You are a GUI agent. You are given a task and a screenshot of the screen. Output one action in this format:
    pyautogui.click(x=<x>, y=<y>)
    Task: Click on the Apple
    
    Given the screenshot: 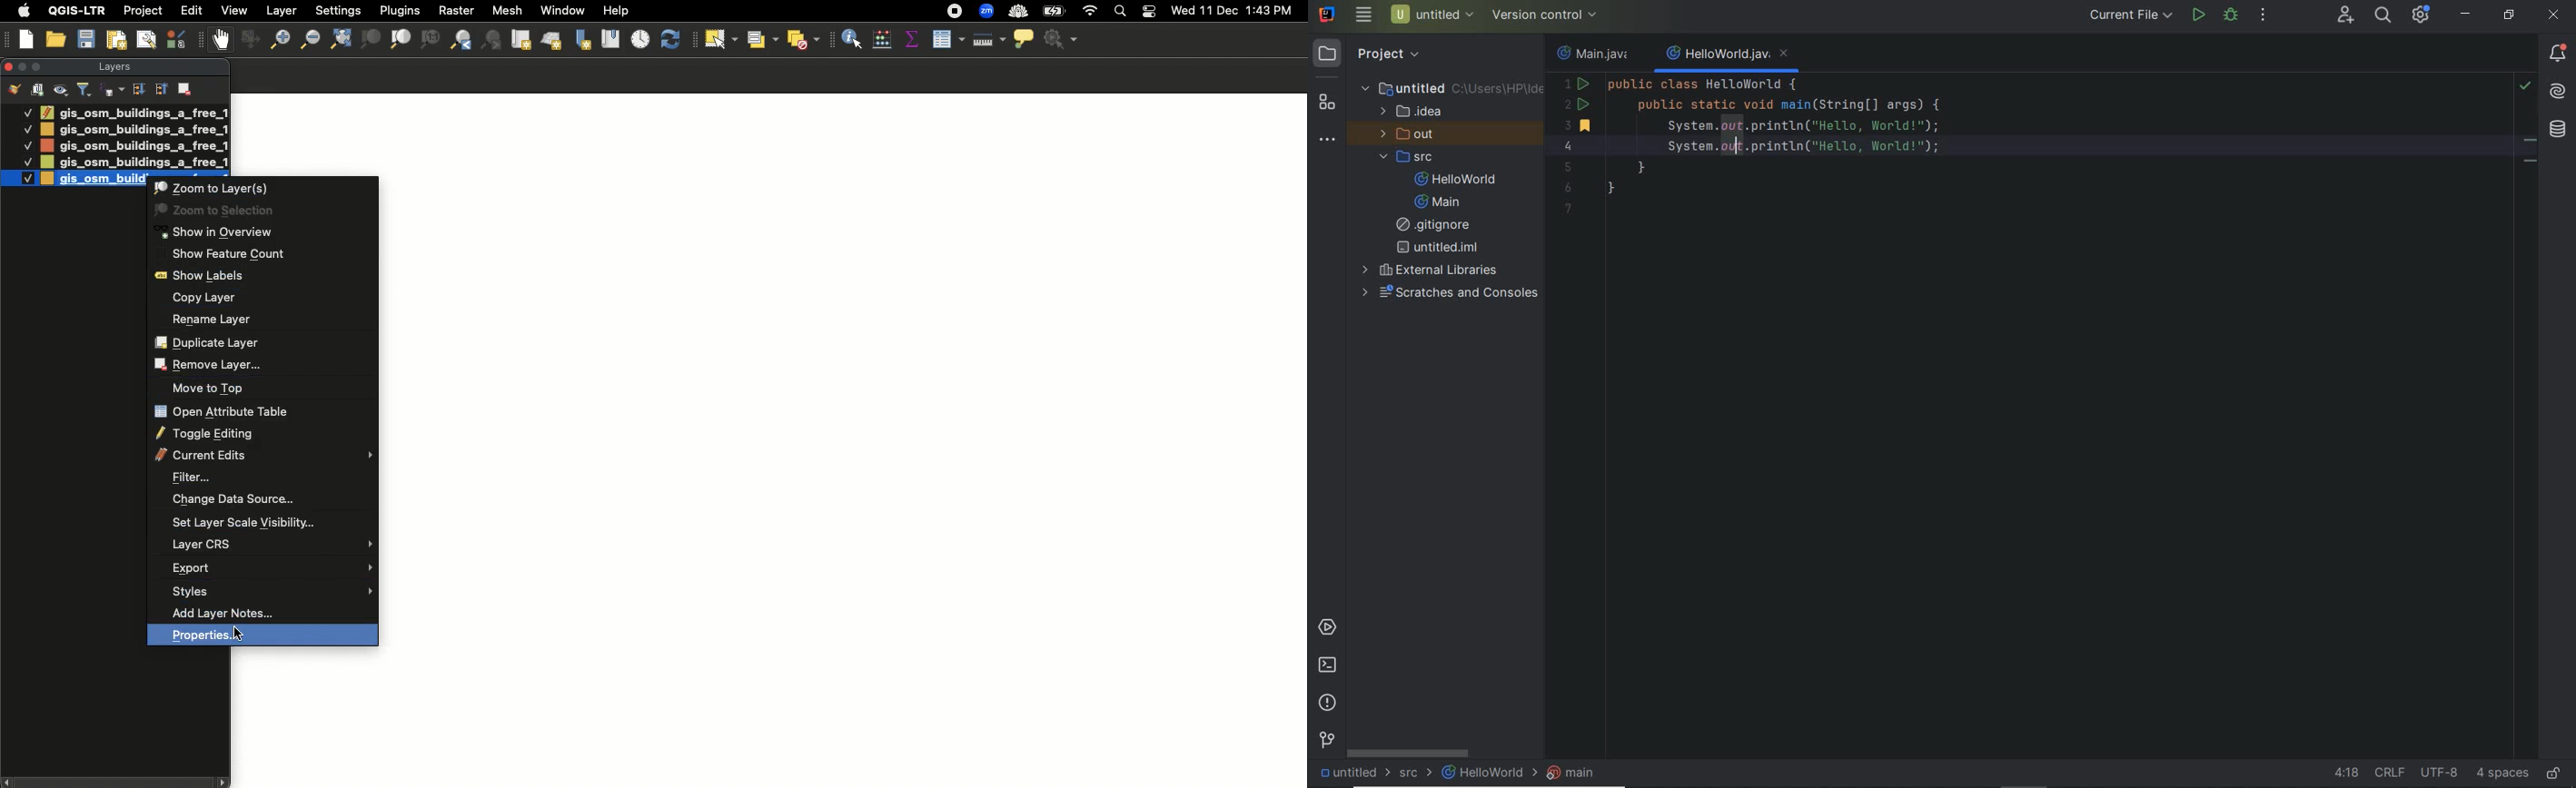 What is the action you would take?
    pyautogui.click(x=21, y=11)
    